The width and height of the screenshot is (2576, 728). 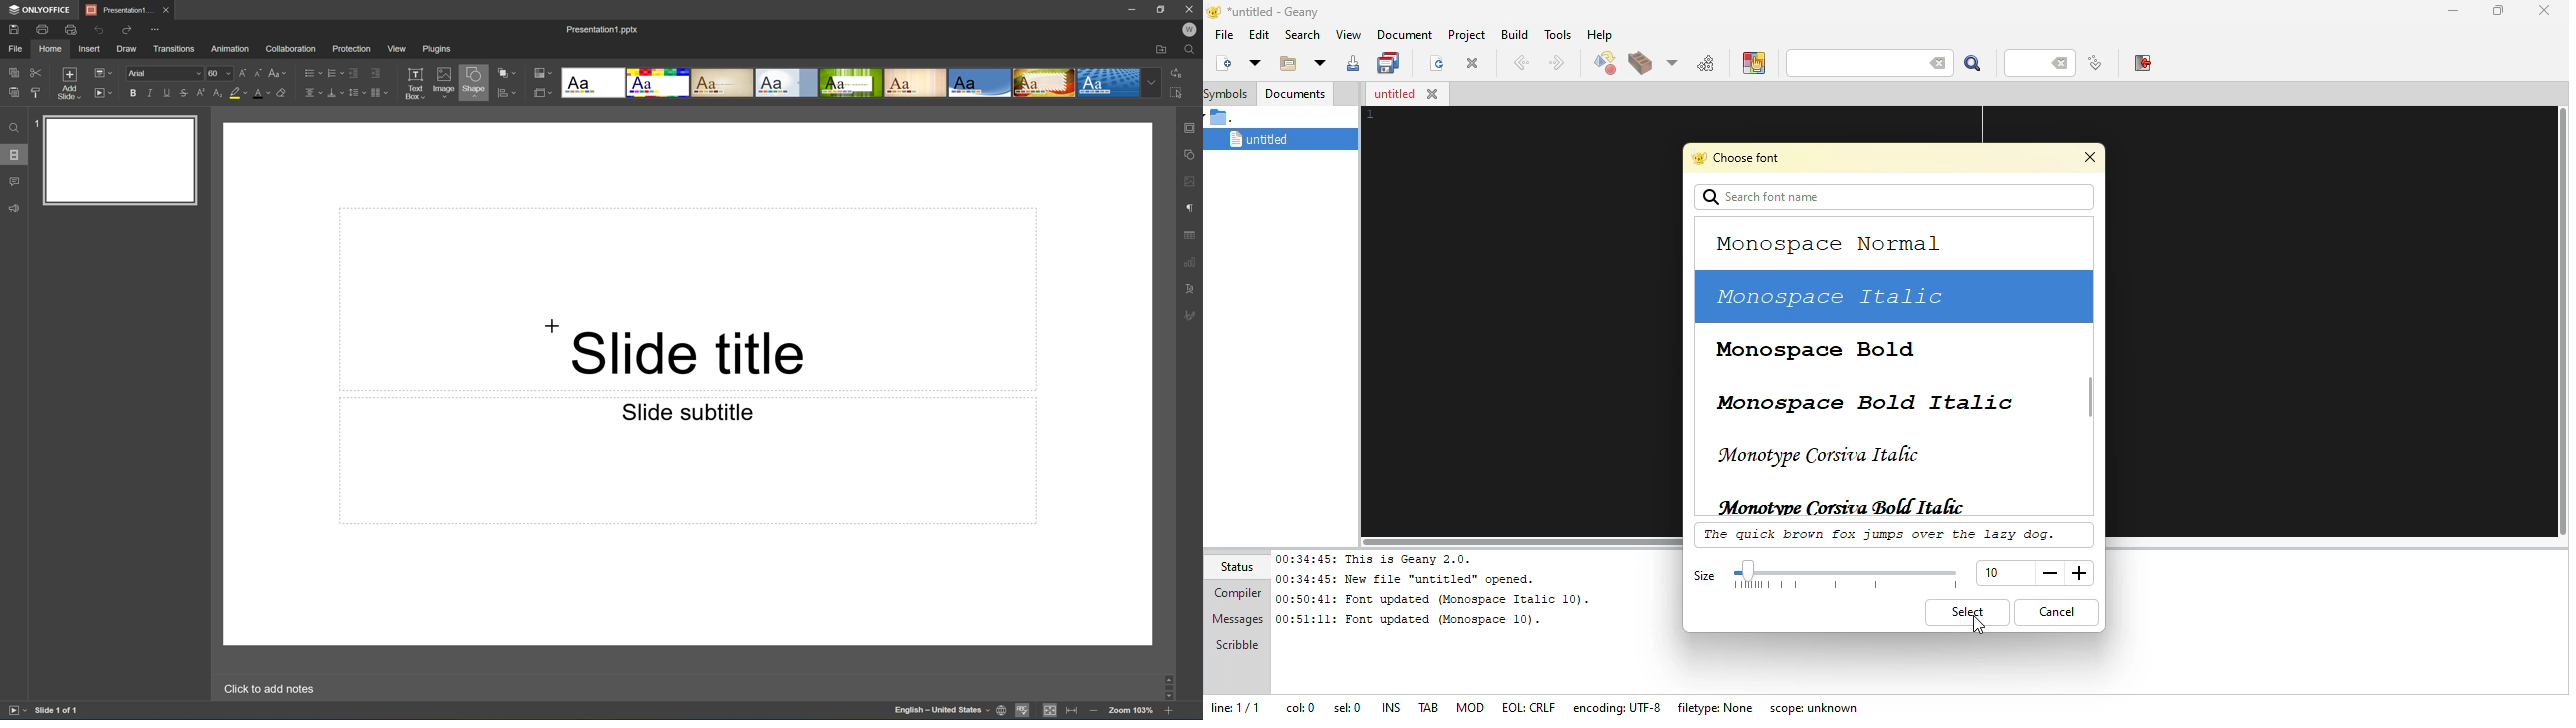 I want to click on Horizontally align, so click(x=312, y=92).